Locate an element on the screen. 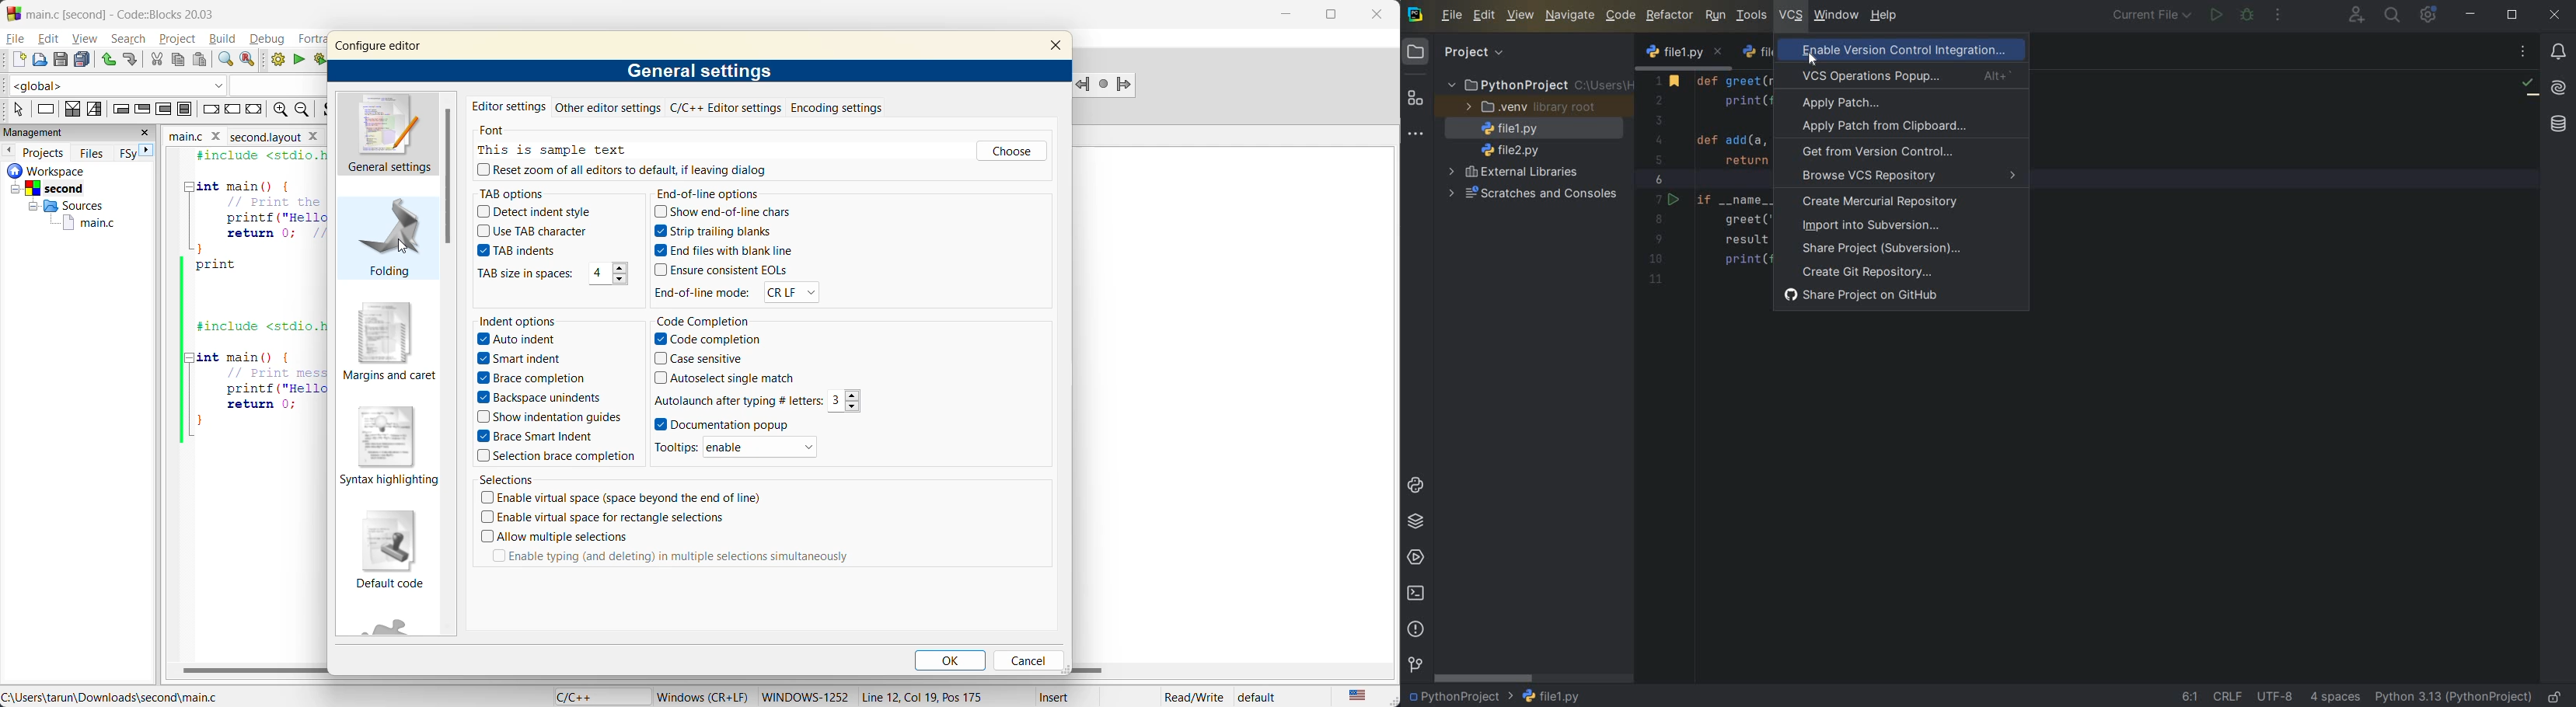  Smart indent is located at coordinates (522, 358).